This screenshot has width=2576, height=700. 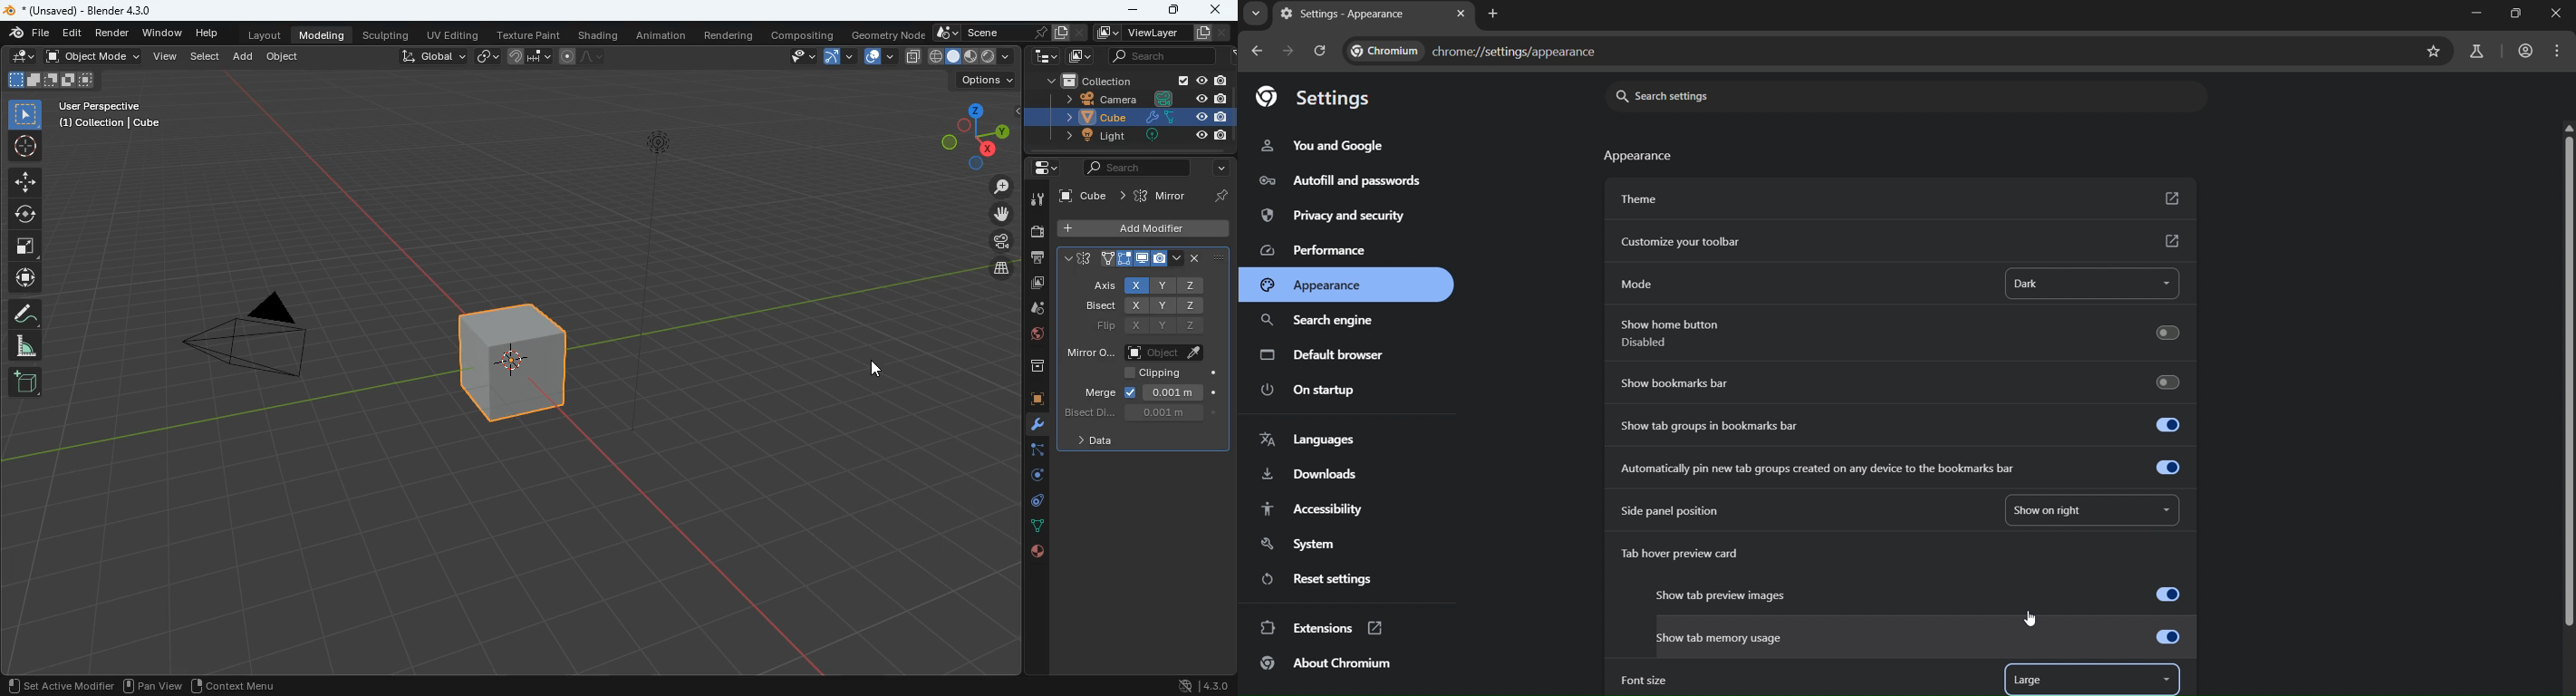 I want to click on about chromium, so click(x=1326, y=665).